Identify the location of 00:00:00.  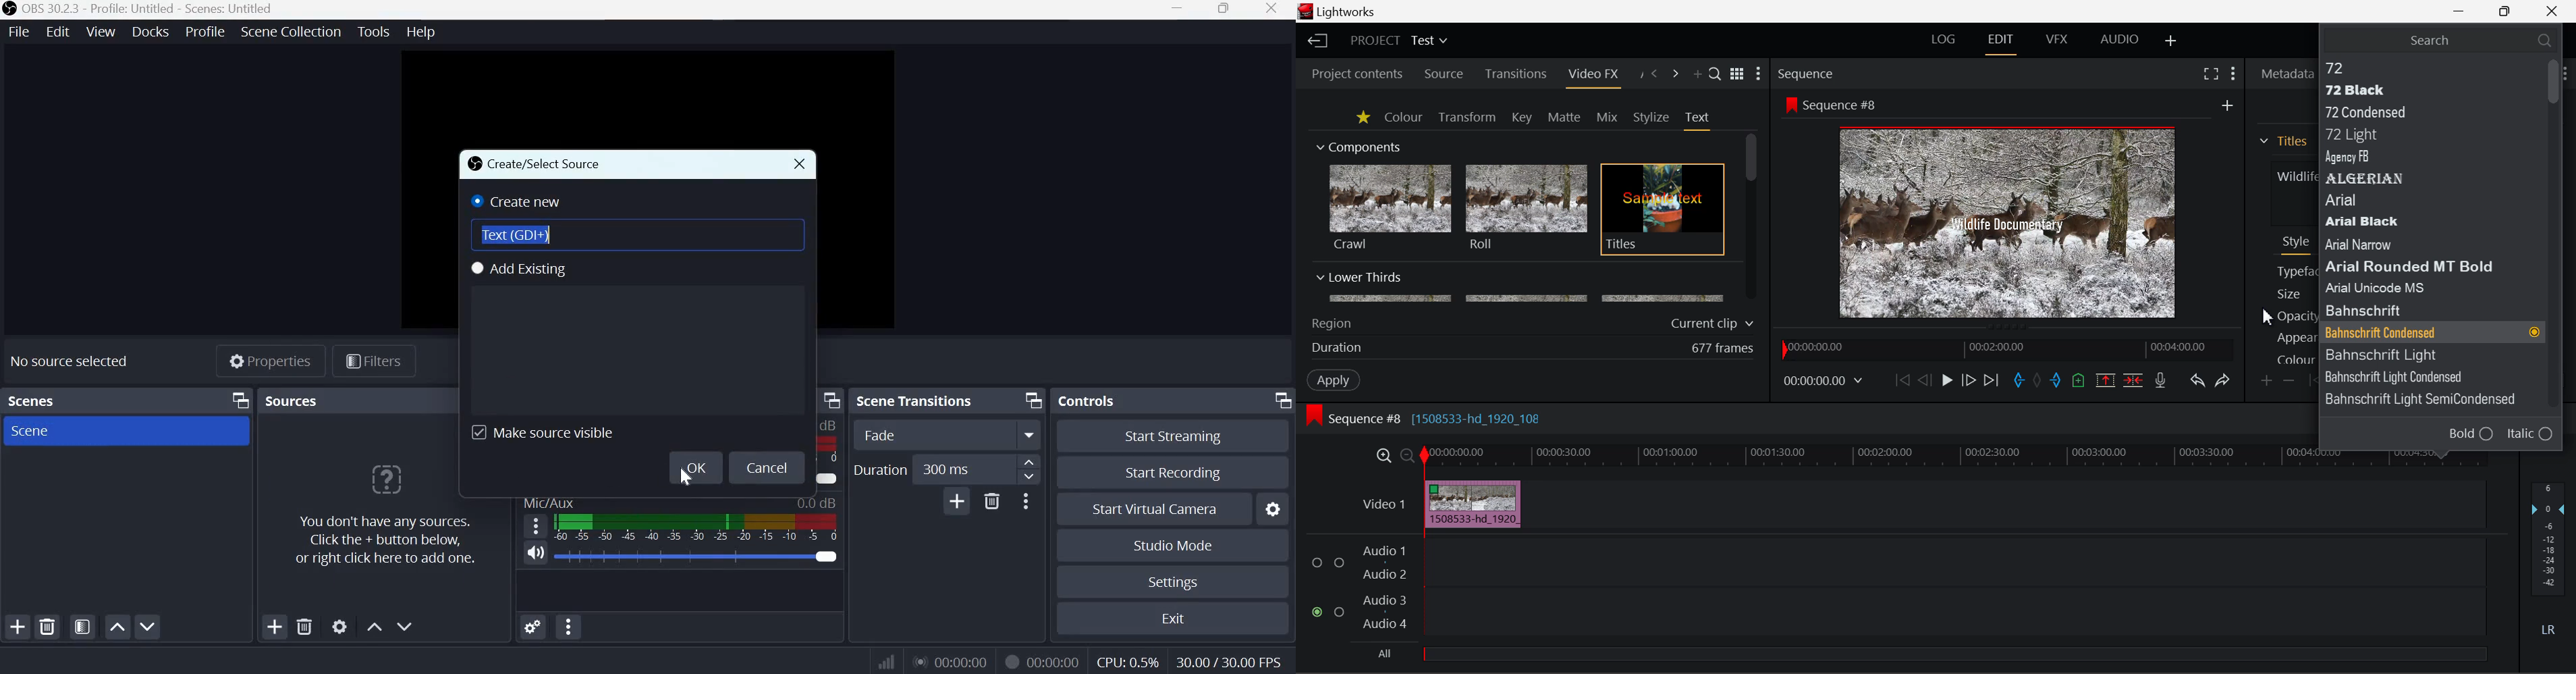
(948, 661).